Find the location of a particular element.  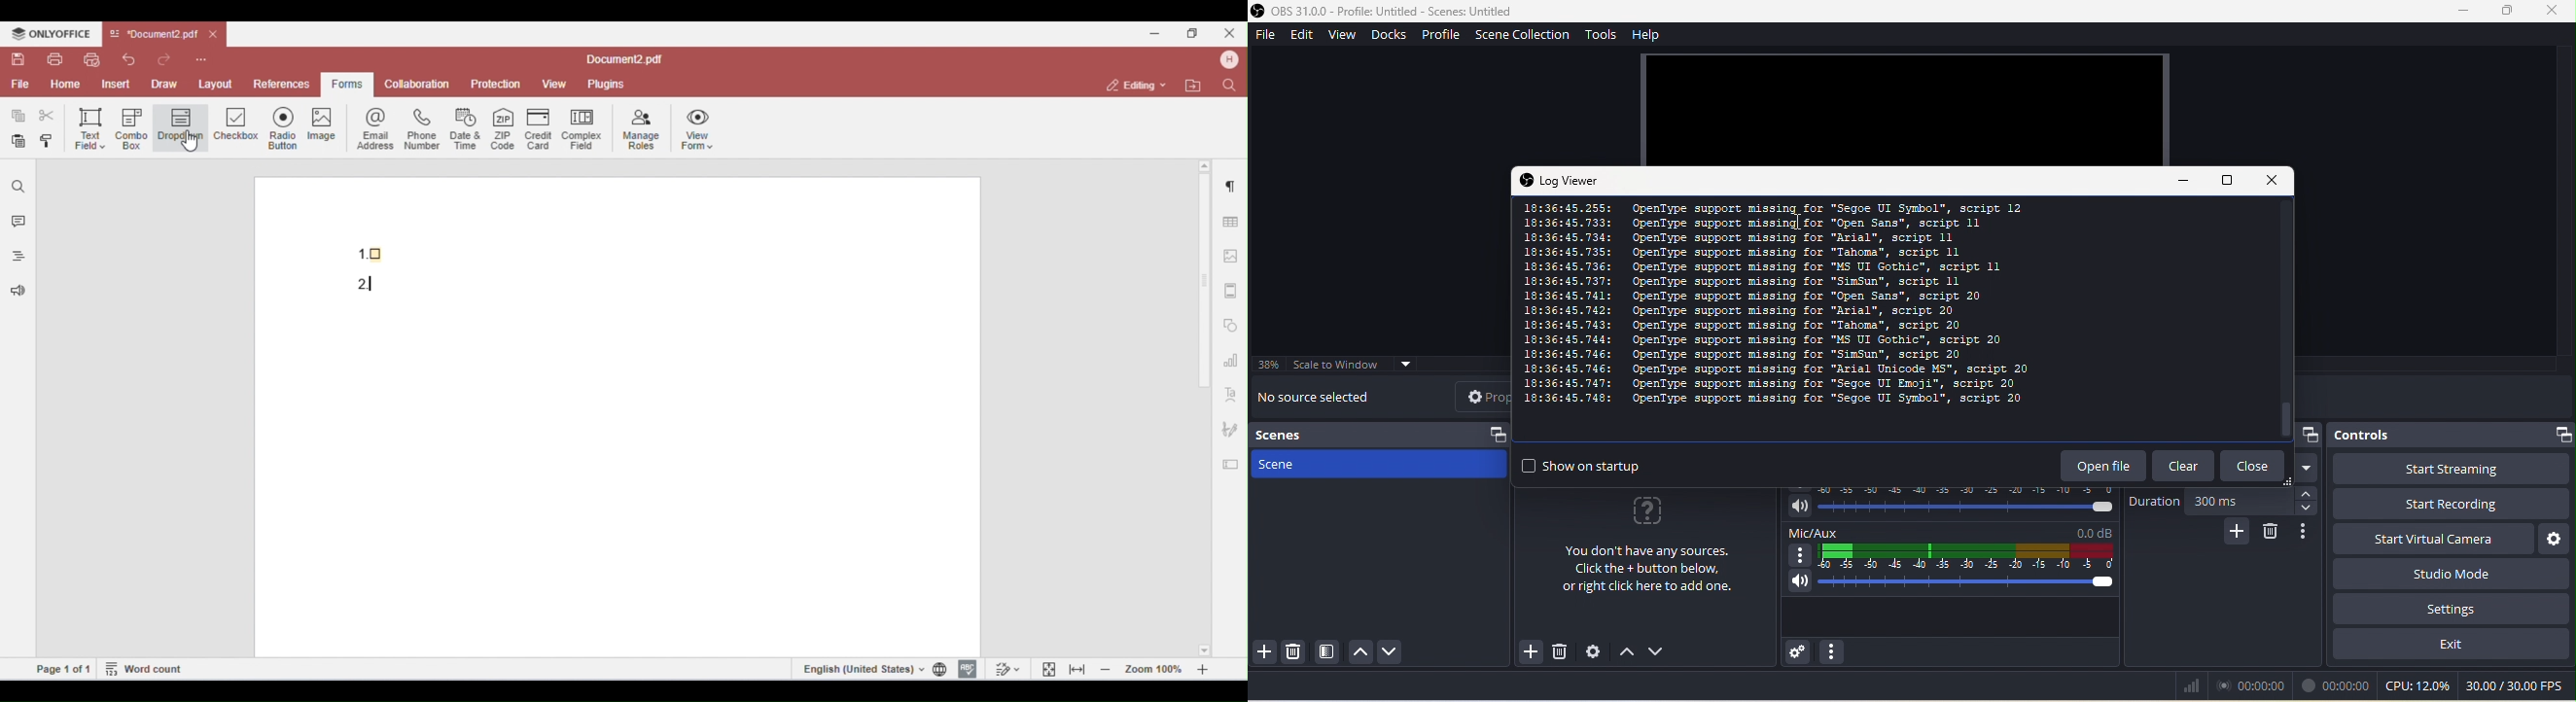

start virtual camera is located at coordinates (2425, 538).